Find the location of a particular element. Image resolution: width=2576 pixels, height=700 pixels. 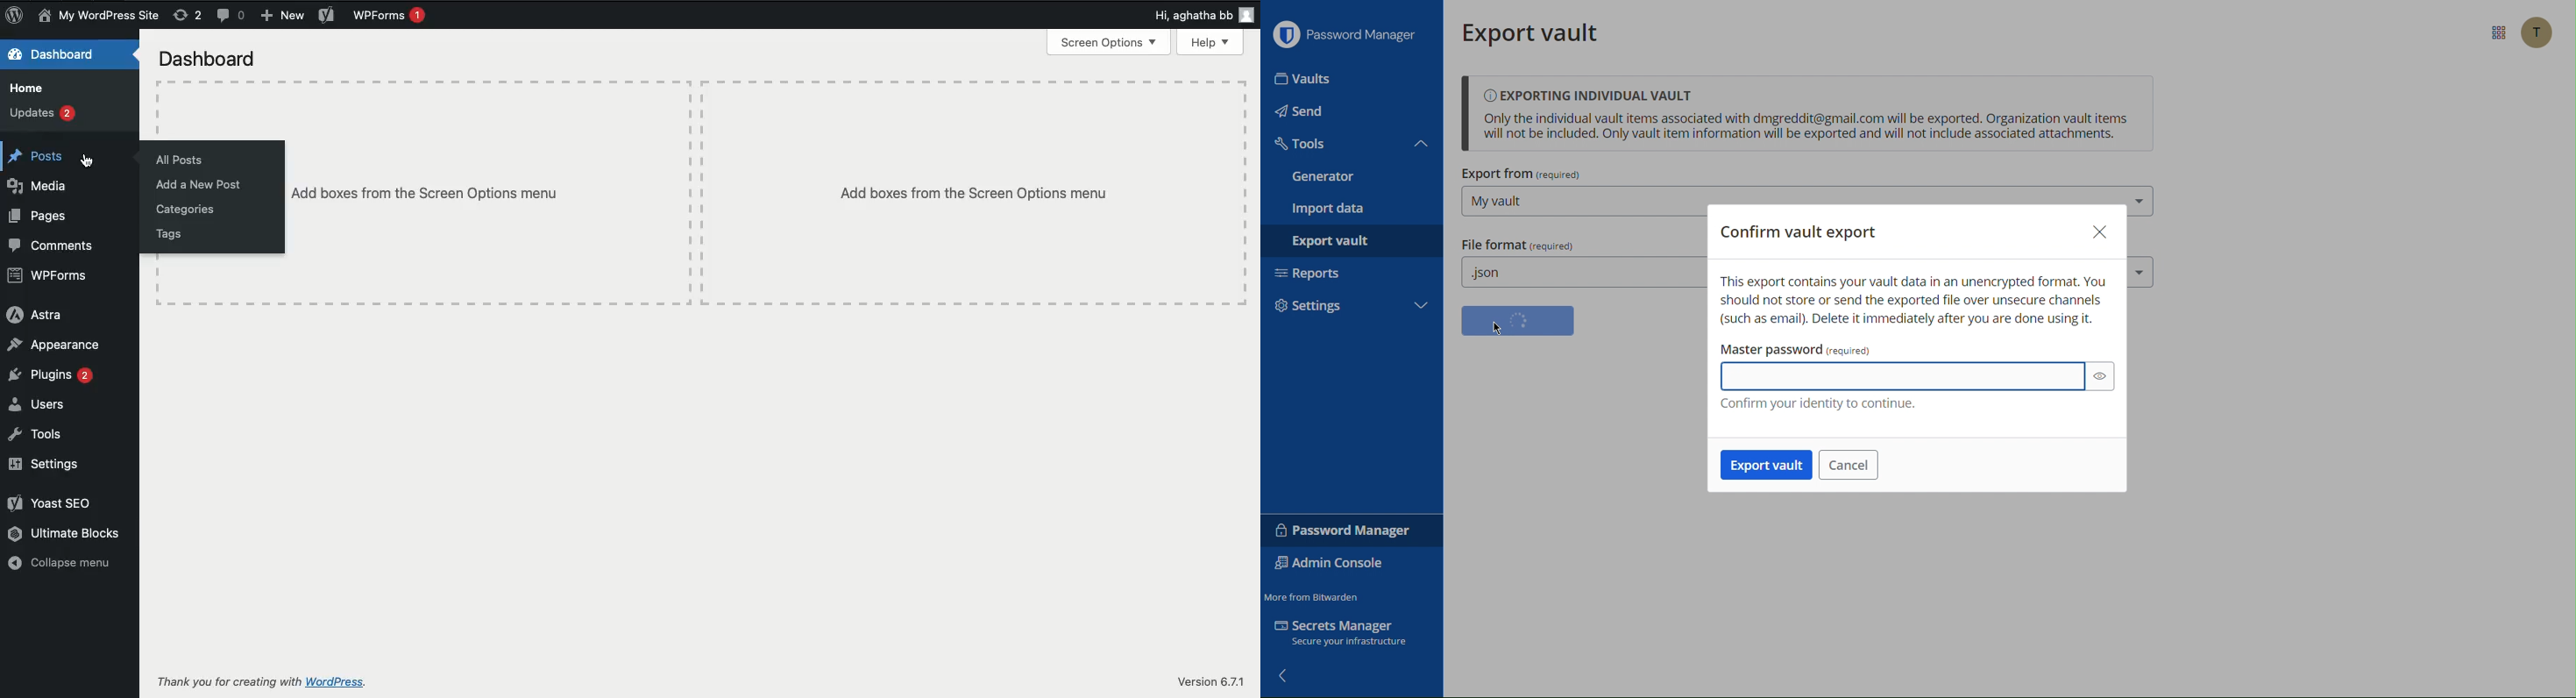

Confirm your identity to continue is located at coordinates (1825, 404).